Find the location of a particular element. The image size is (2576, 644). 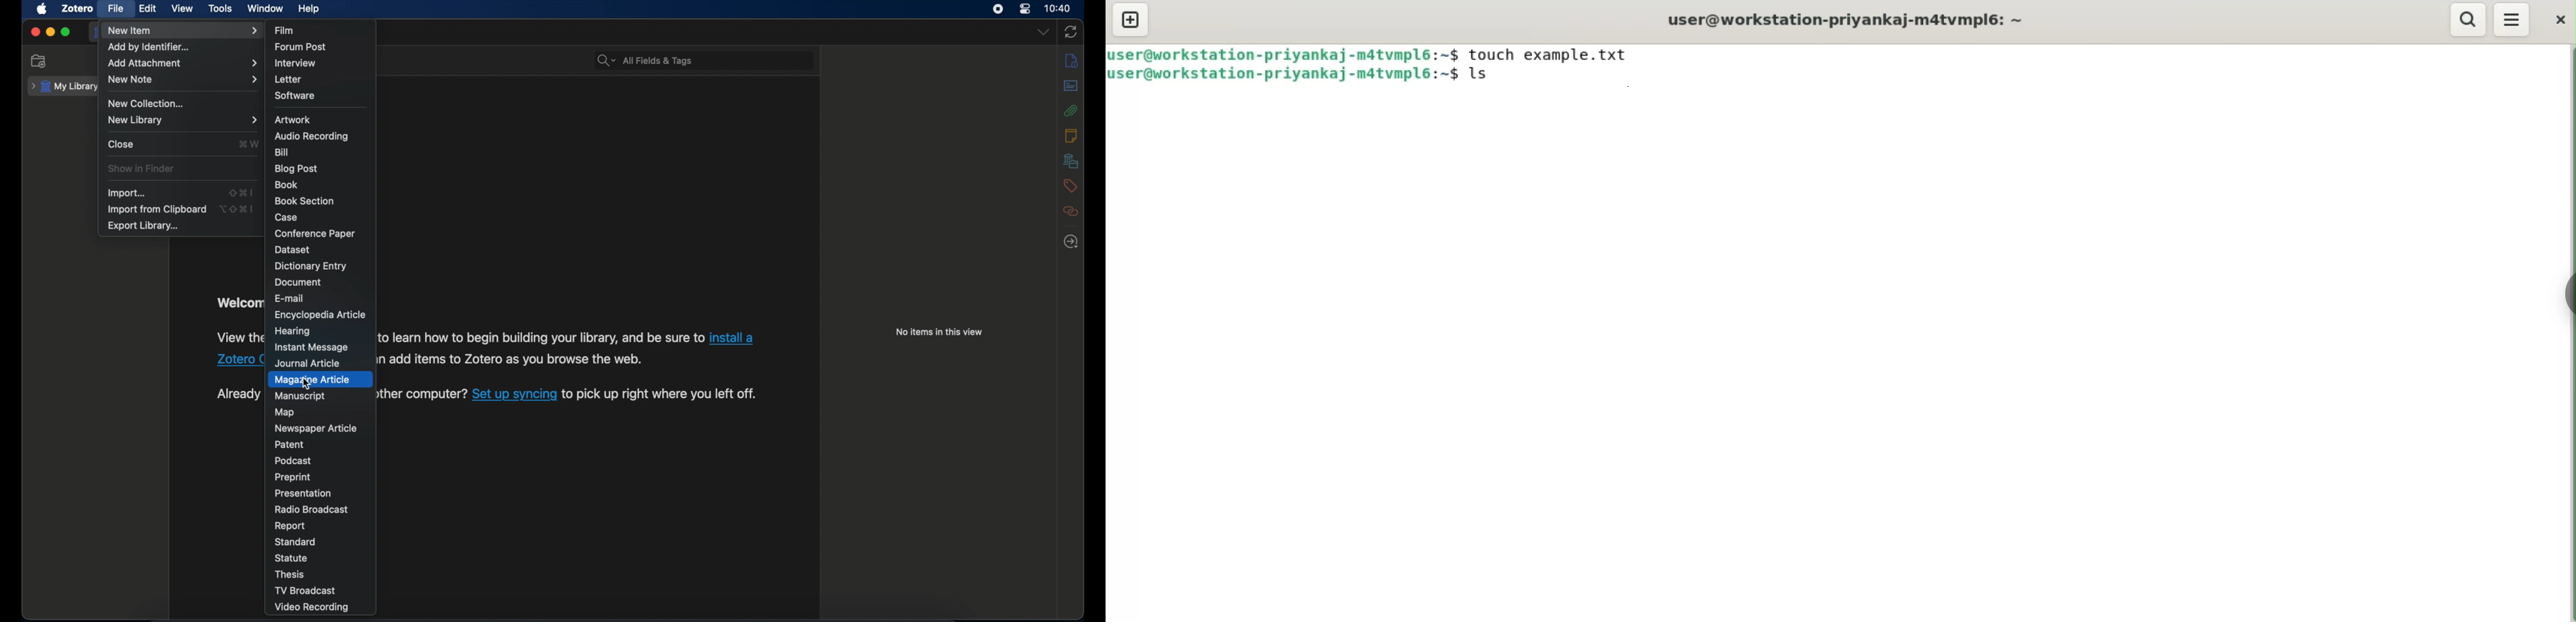

journal article is located at coordinates (310, 363).